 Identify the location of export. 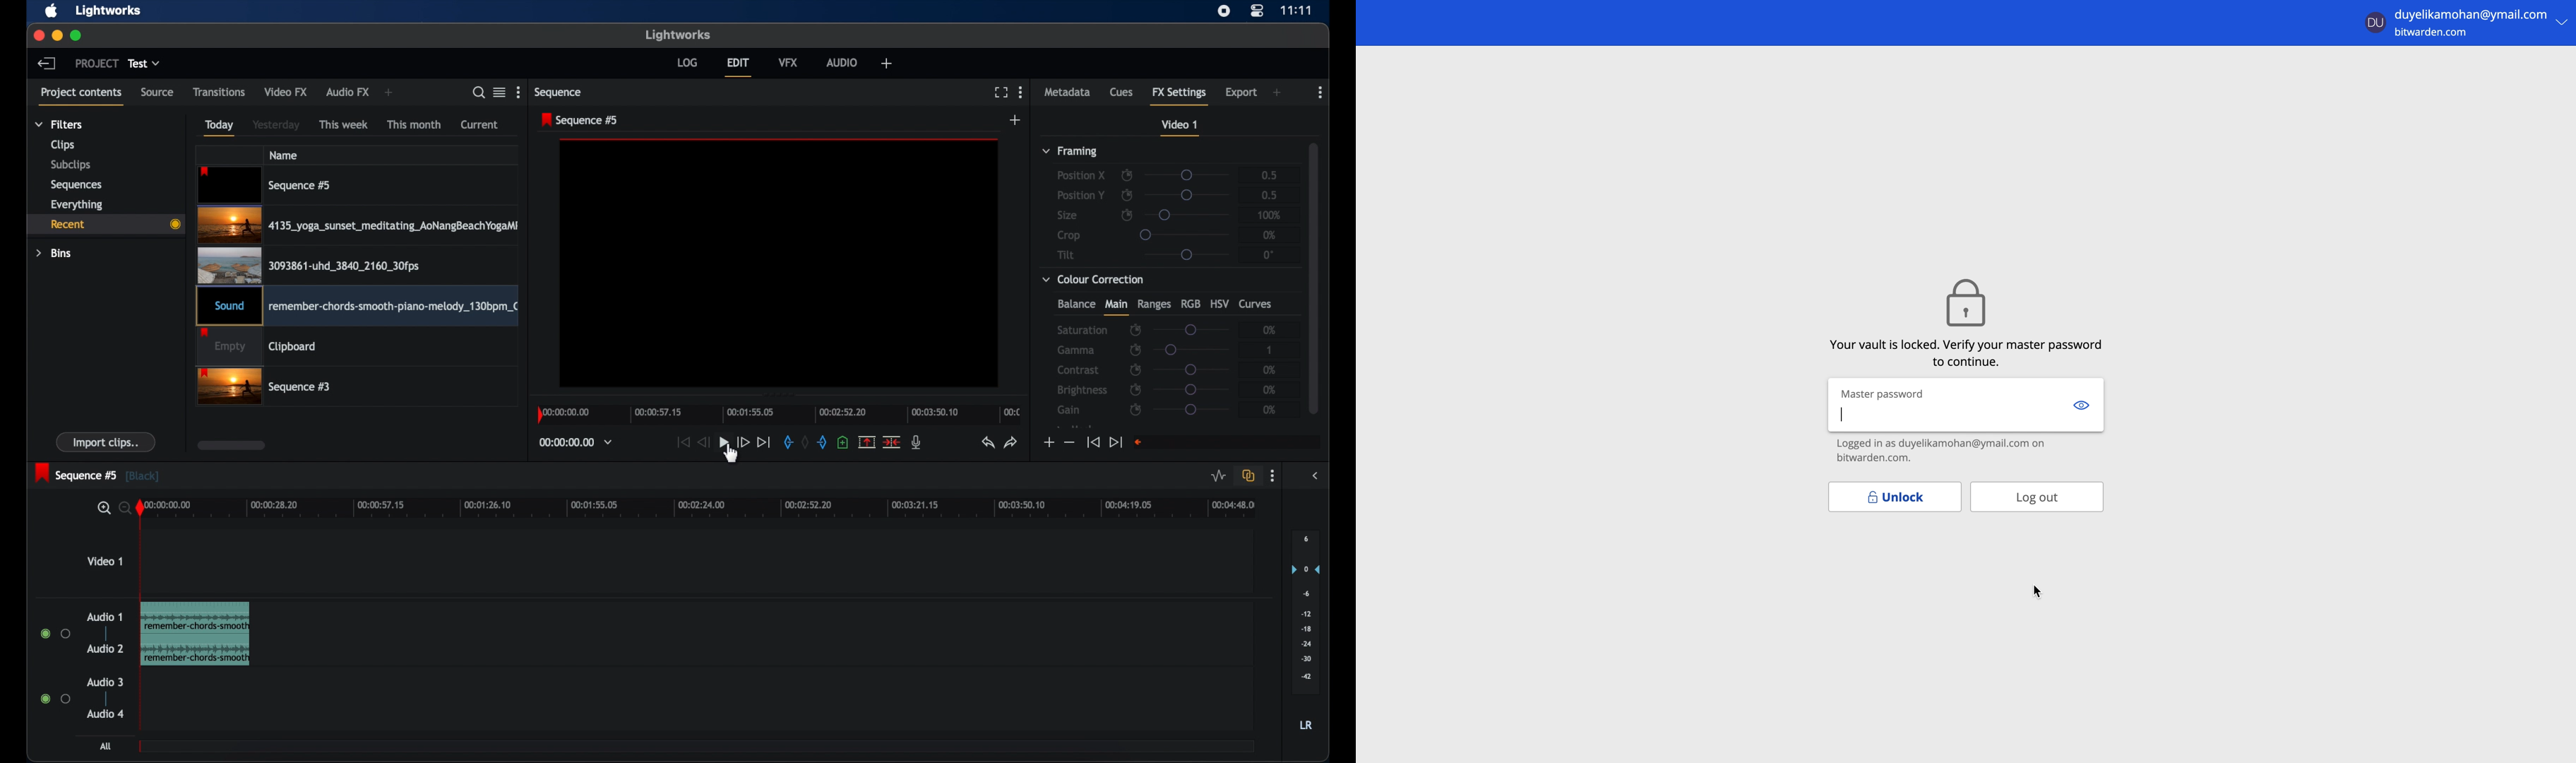
(1241, 93).